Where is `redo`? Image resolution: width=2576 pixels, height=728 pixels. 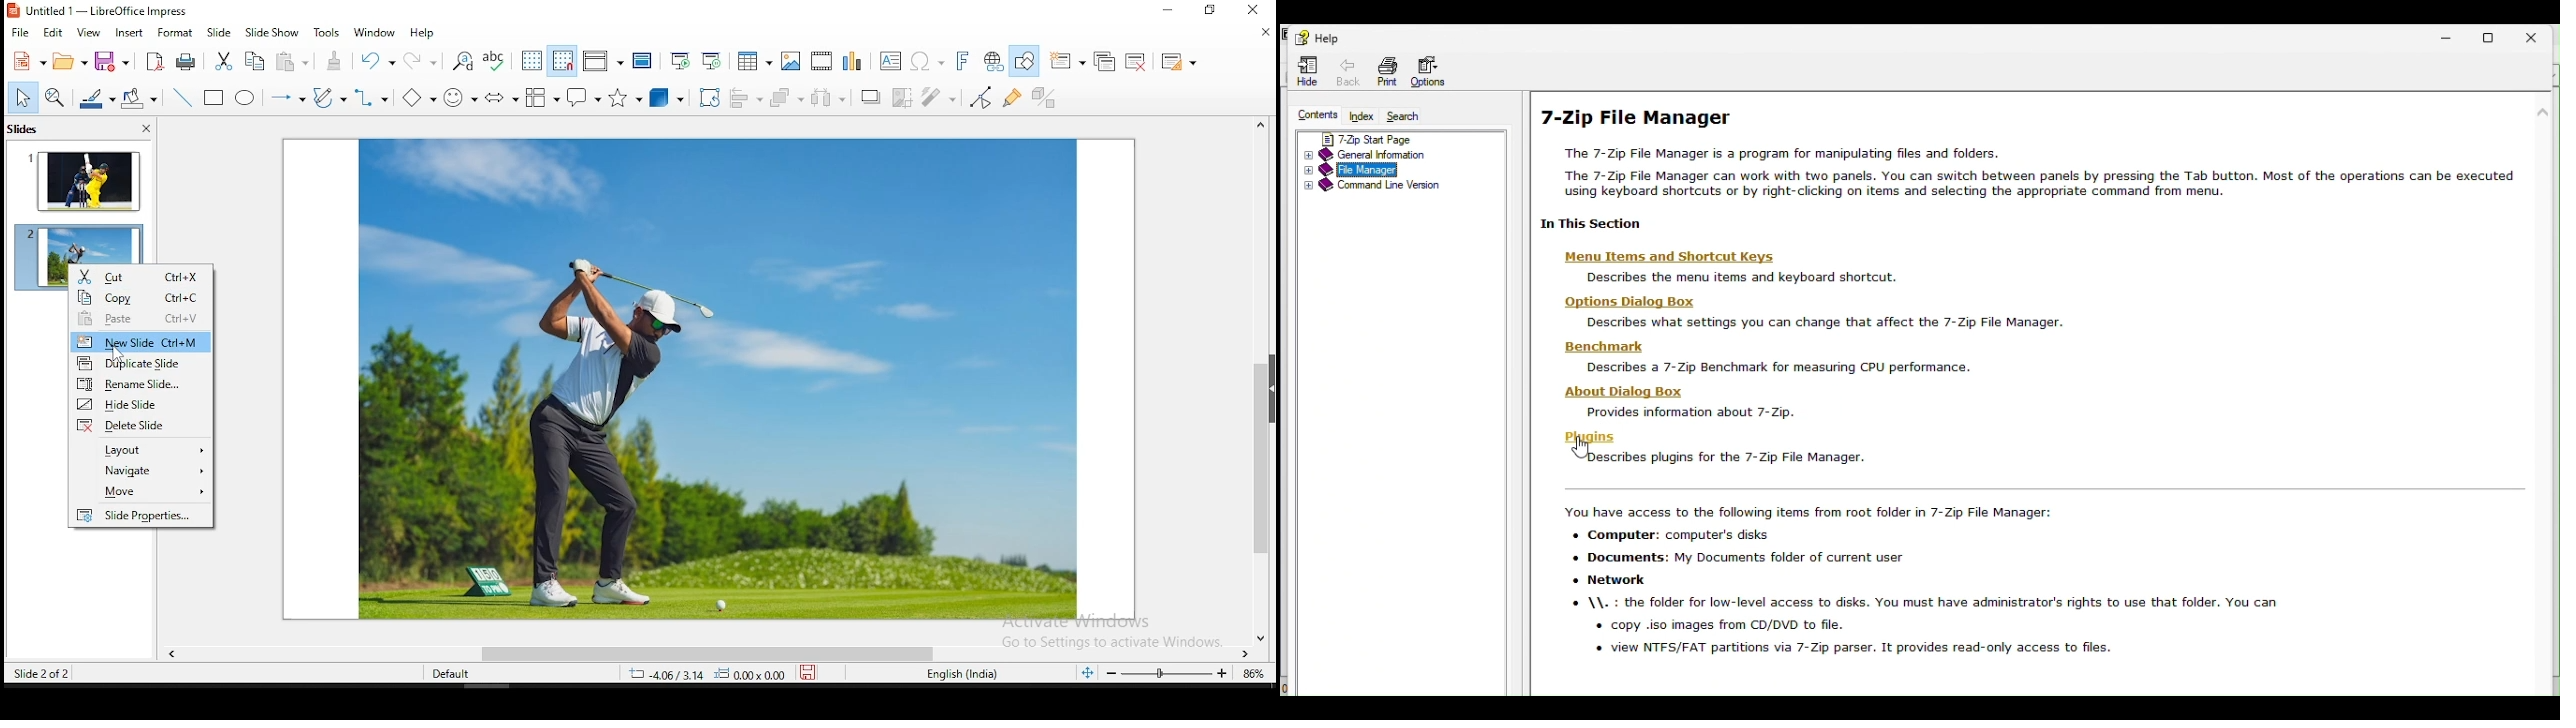 redo is located at coordinates (421, 62).